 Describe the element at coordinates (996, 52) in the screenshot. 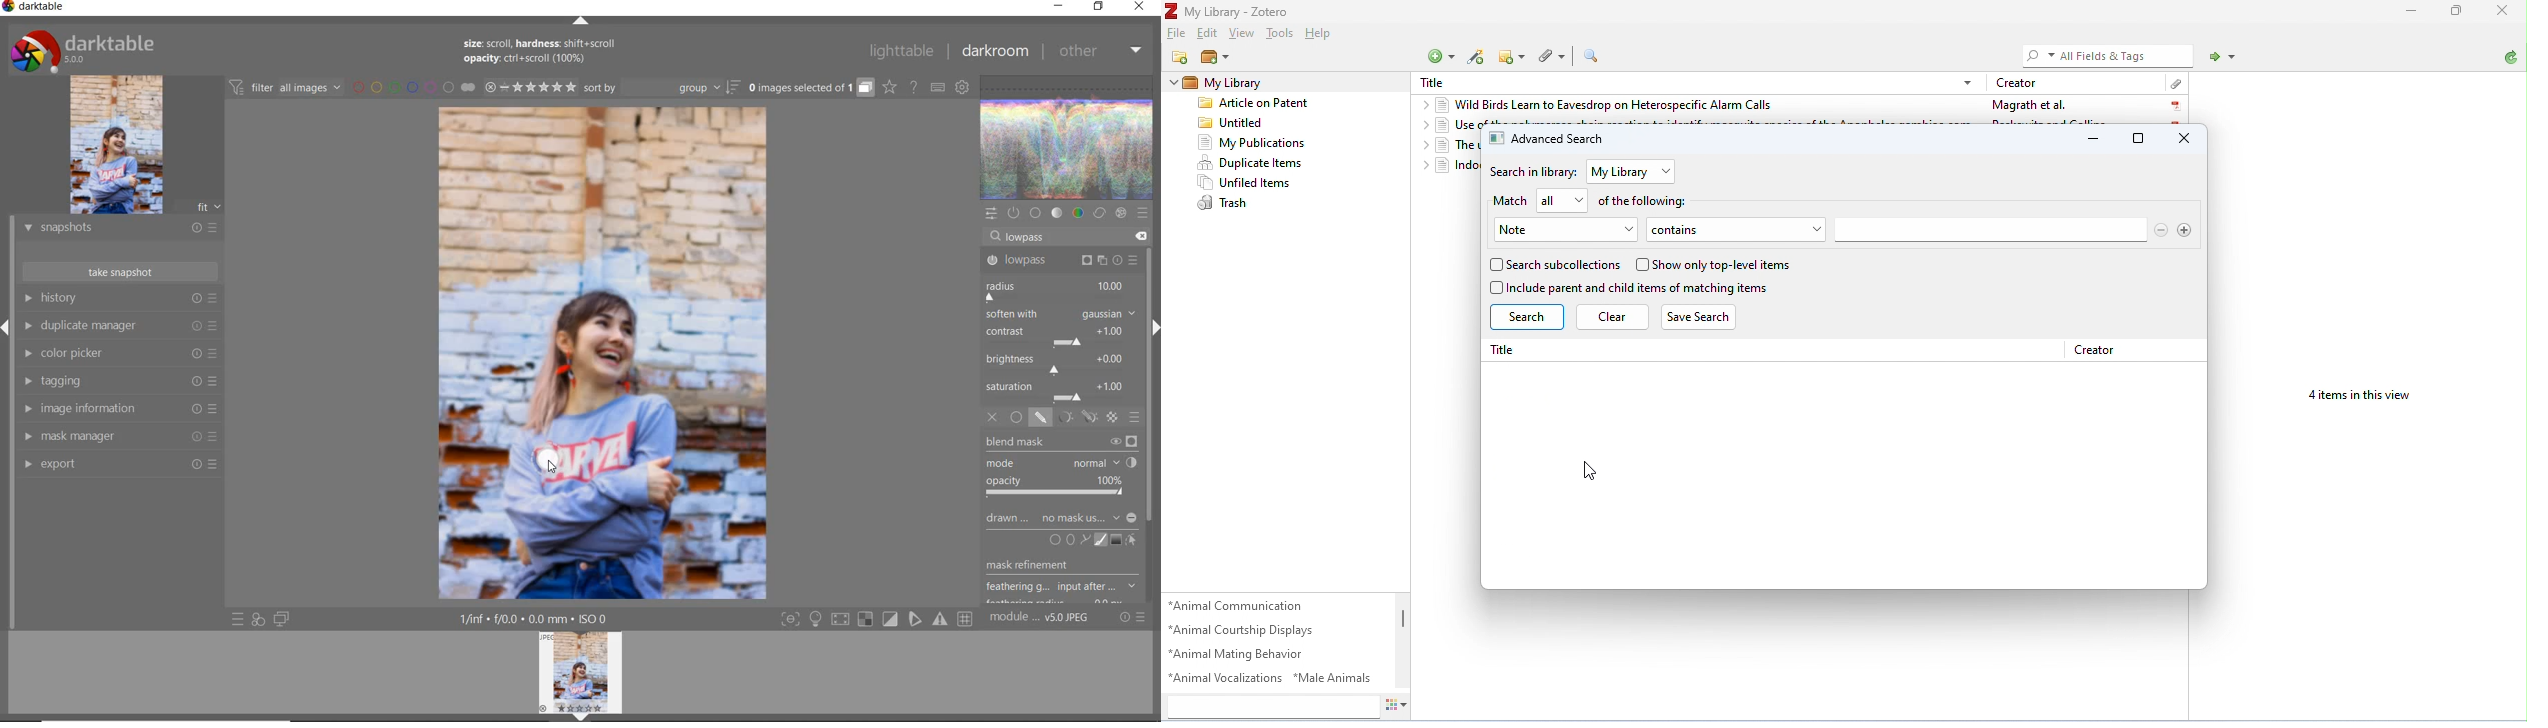

I see `darkroom` at that location.